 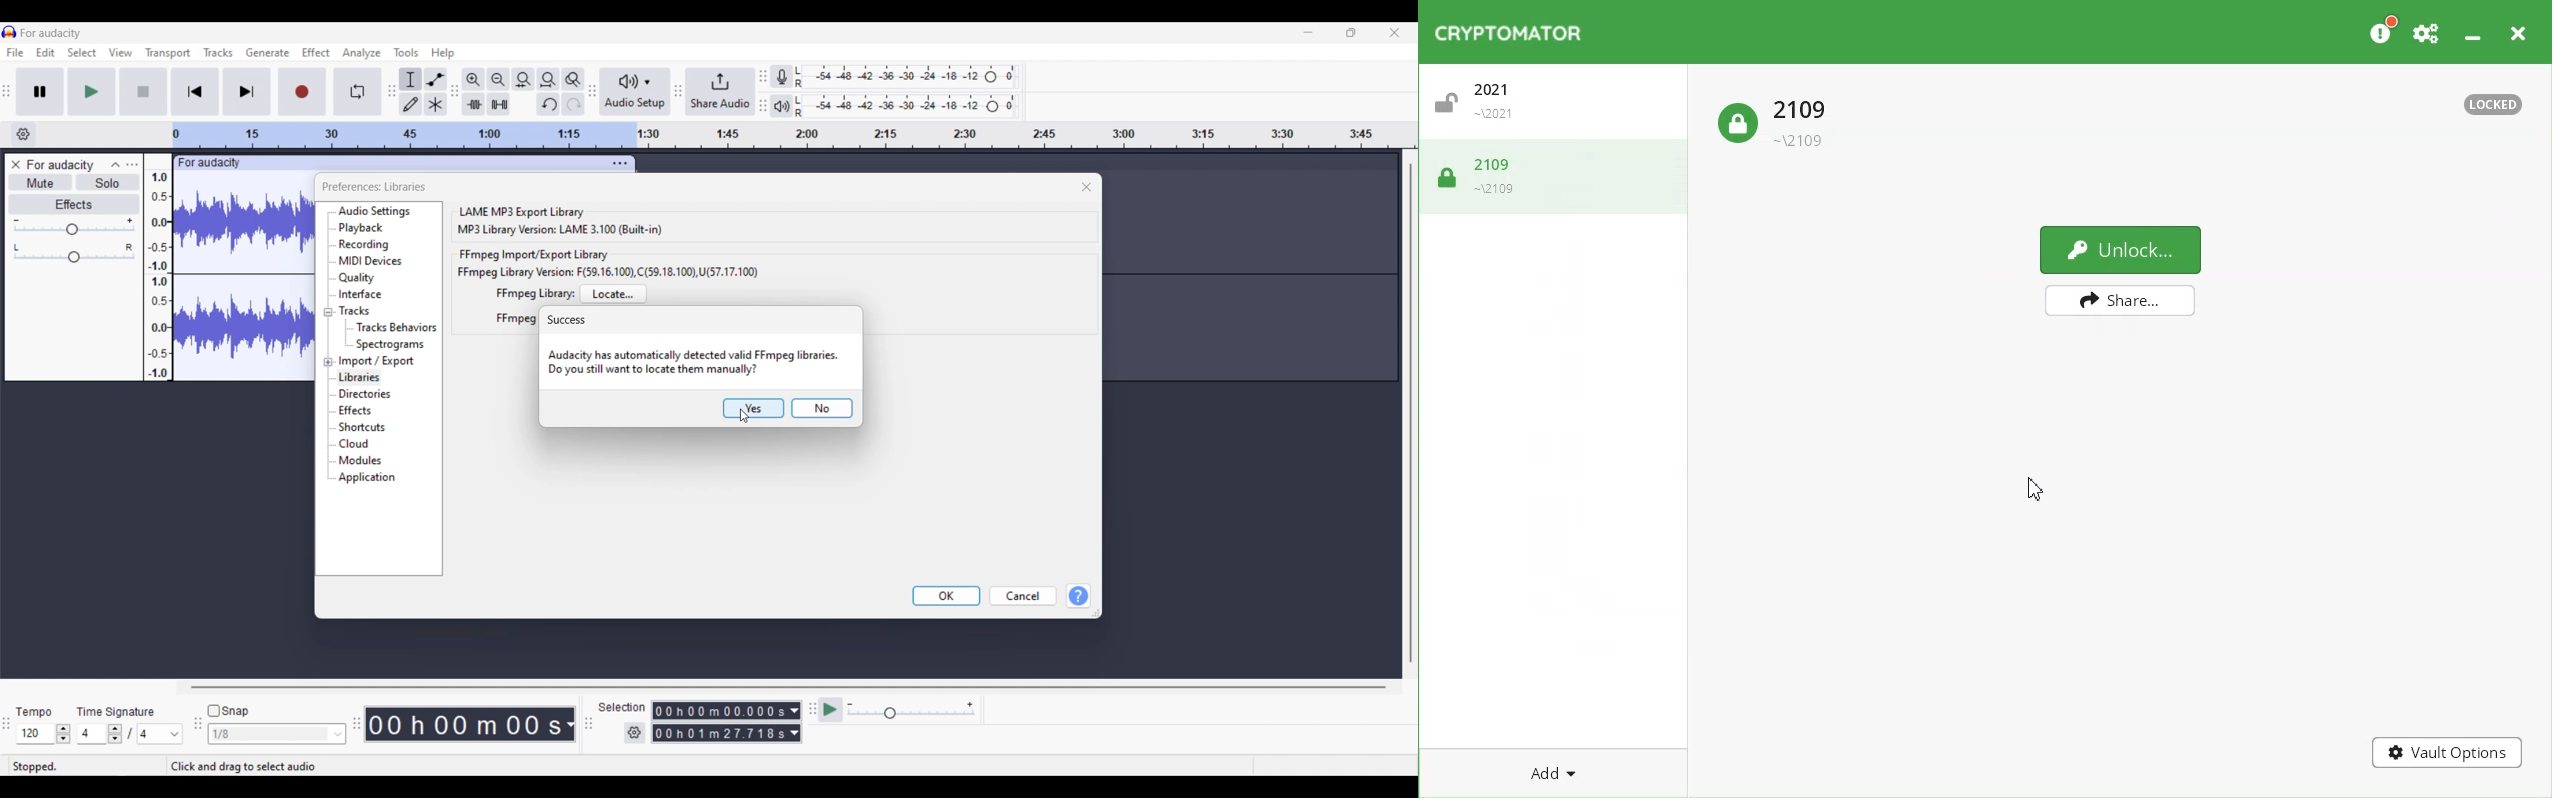 I want to click on Recording level, so click(x=906, y=77).